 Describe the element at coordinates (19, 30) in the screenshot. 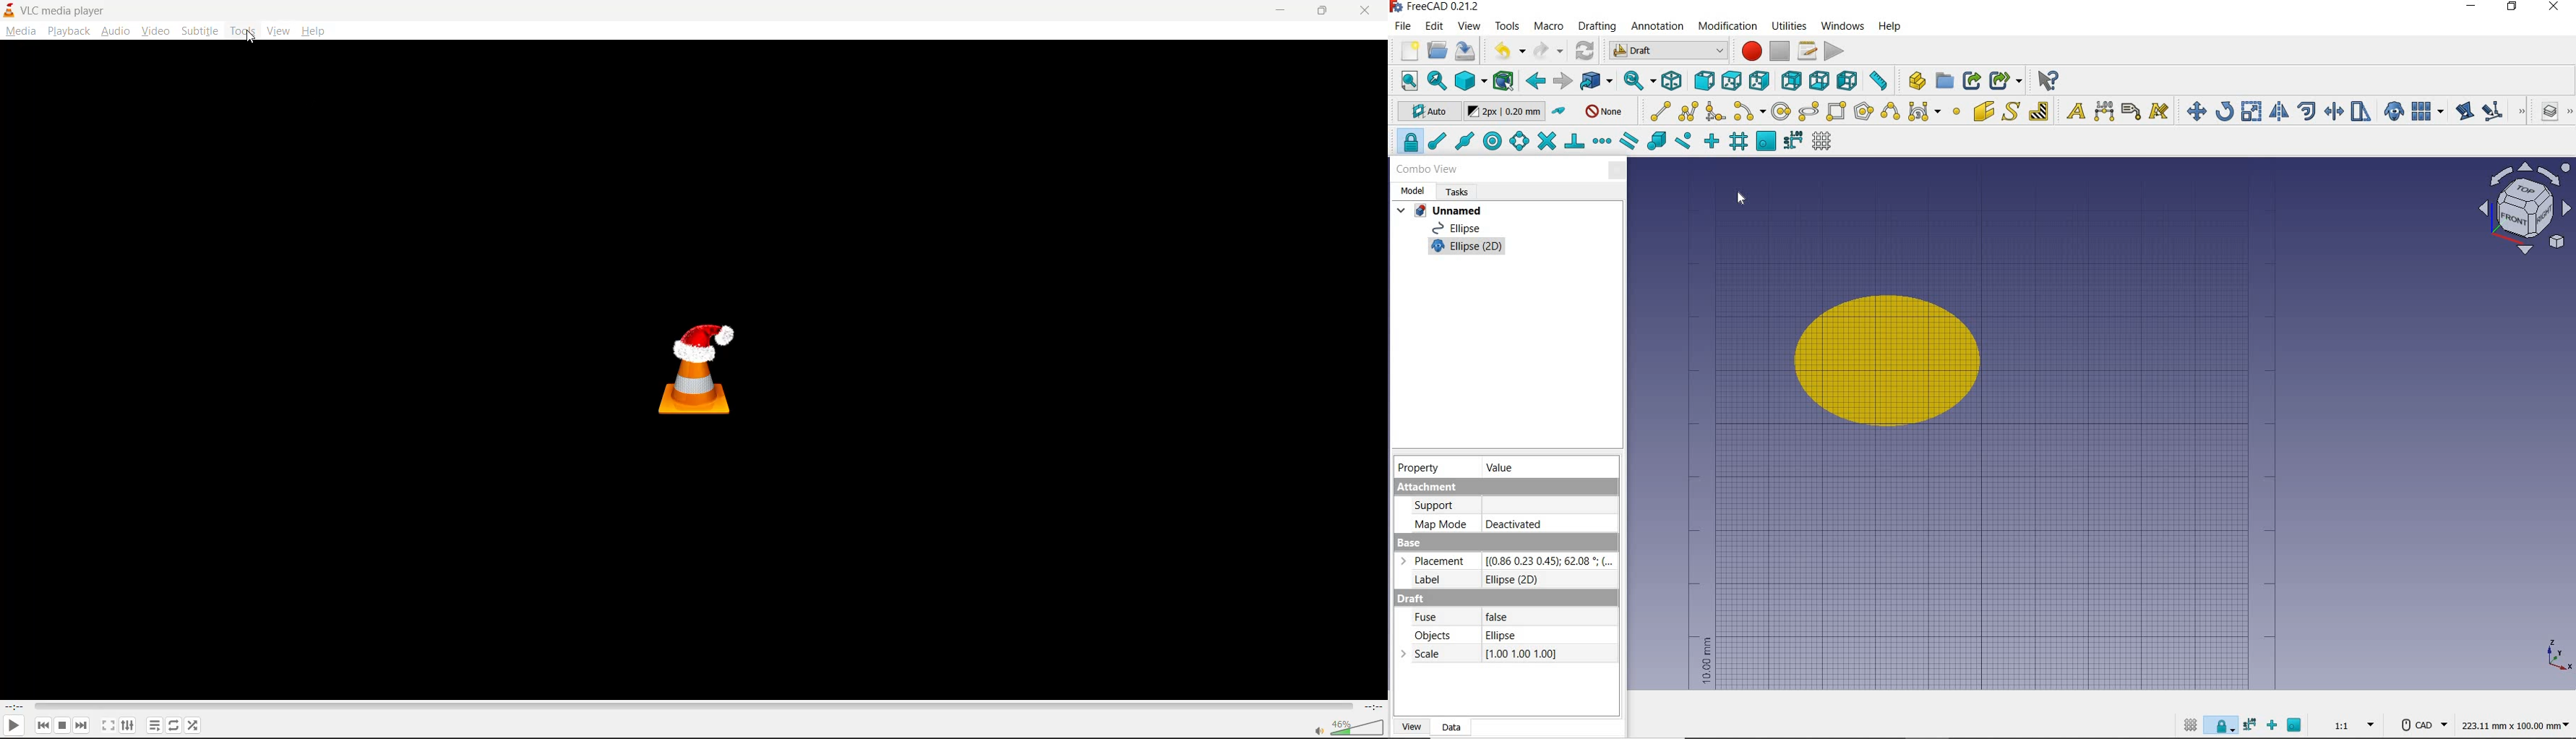

I see `media` at that location.